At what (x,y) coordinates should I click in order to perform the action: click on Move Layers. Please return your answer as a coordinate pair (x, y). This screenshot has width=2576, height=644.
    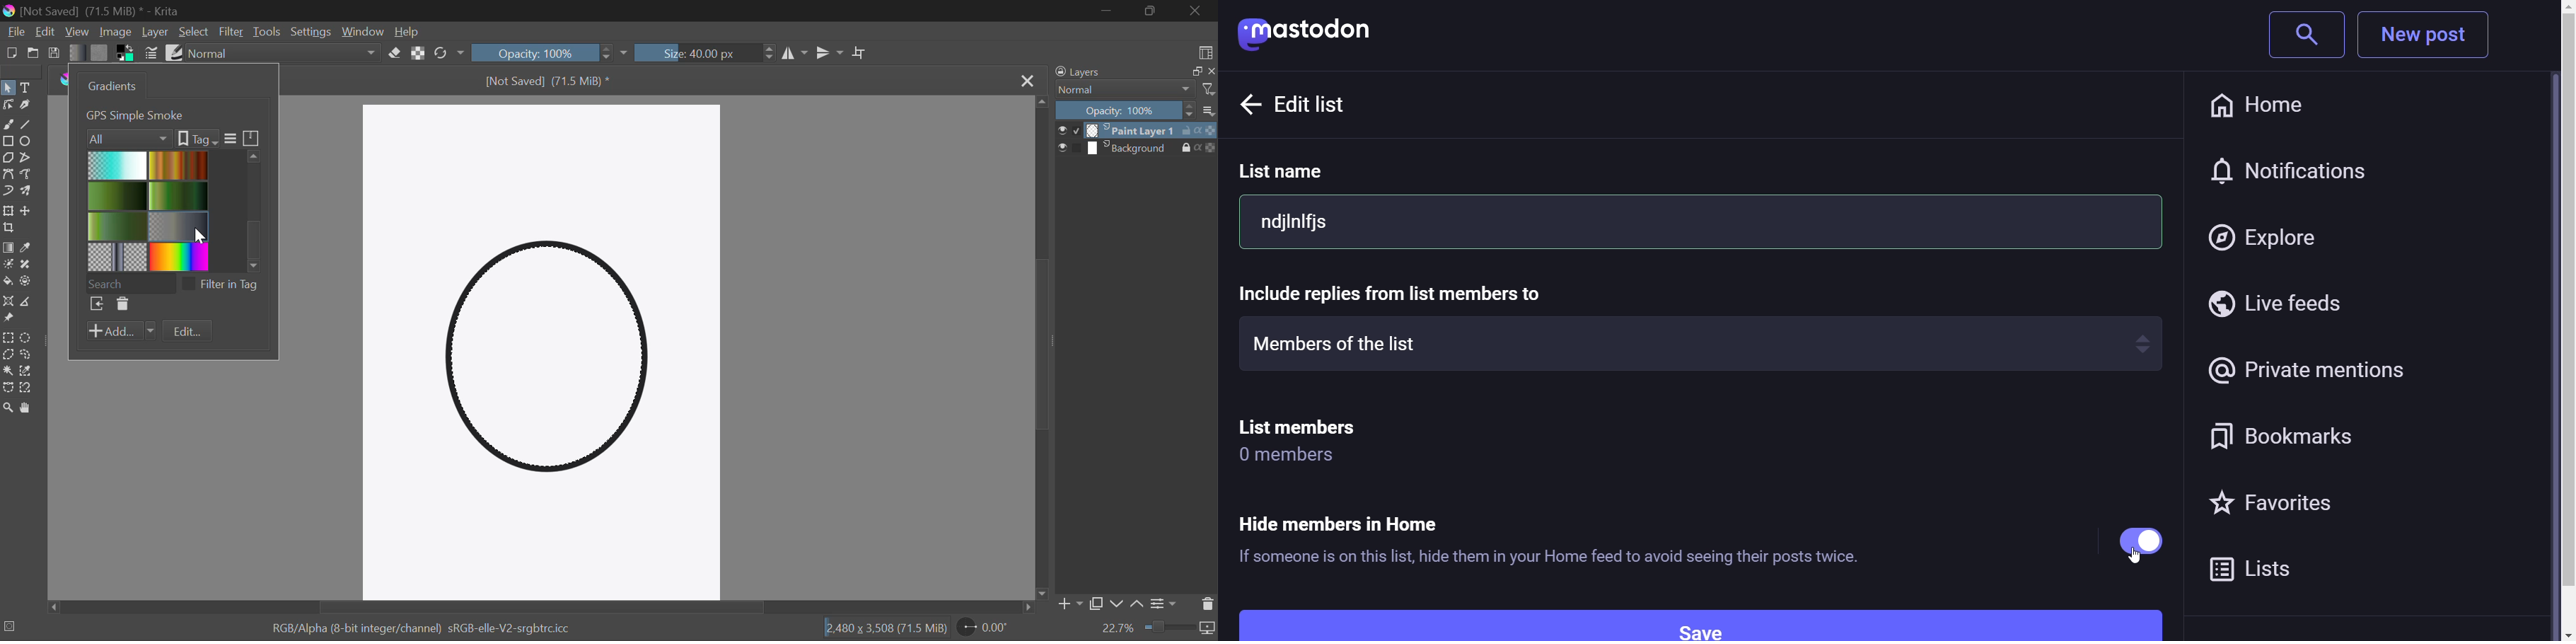
    Looking at the image, I should click on (28, 213).